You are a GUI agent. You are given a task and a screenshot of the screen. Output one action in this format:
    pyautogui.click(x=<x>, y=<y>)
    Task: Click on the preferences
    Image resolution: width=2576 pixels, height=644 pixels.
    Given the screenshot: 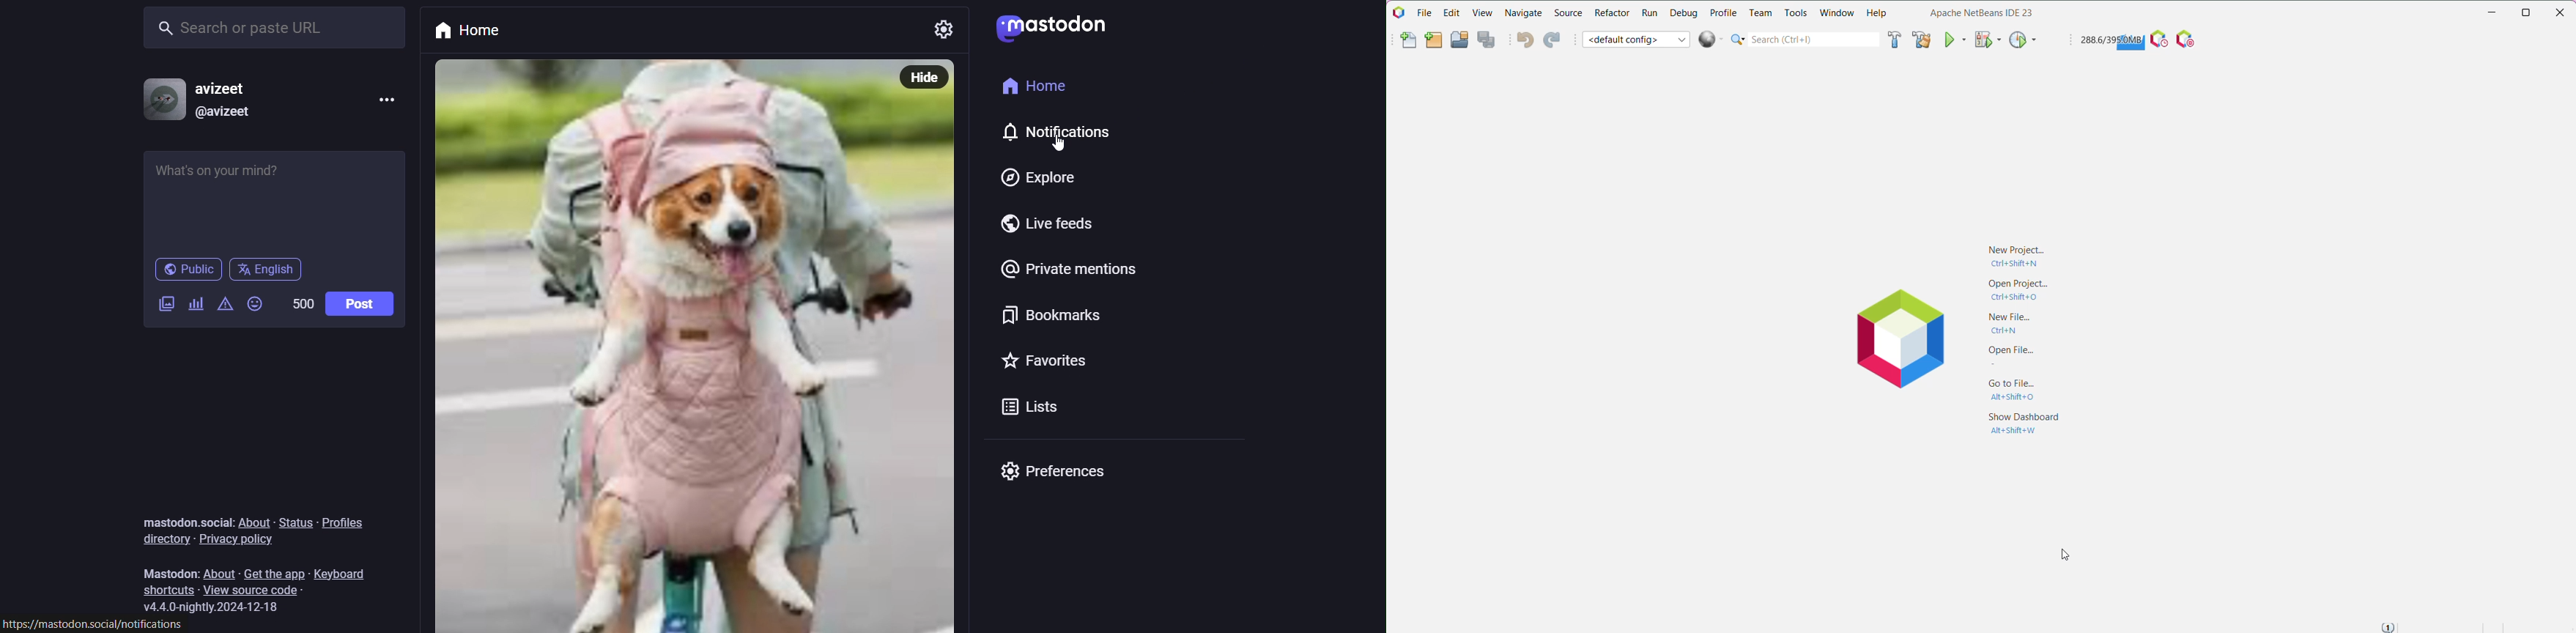 What is the action you would take?
    pyautogui.click(x=1052, y=472)
    